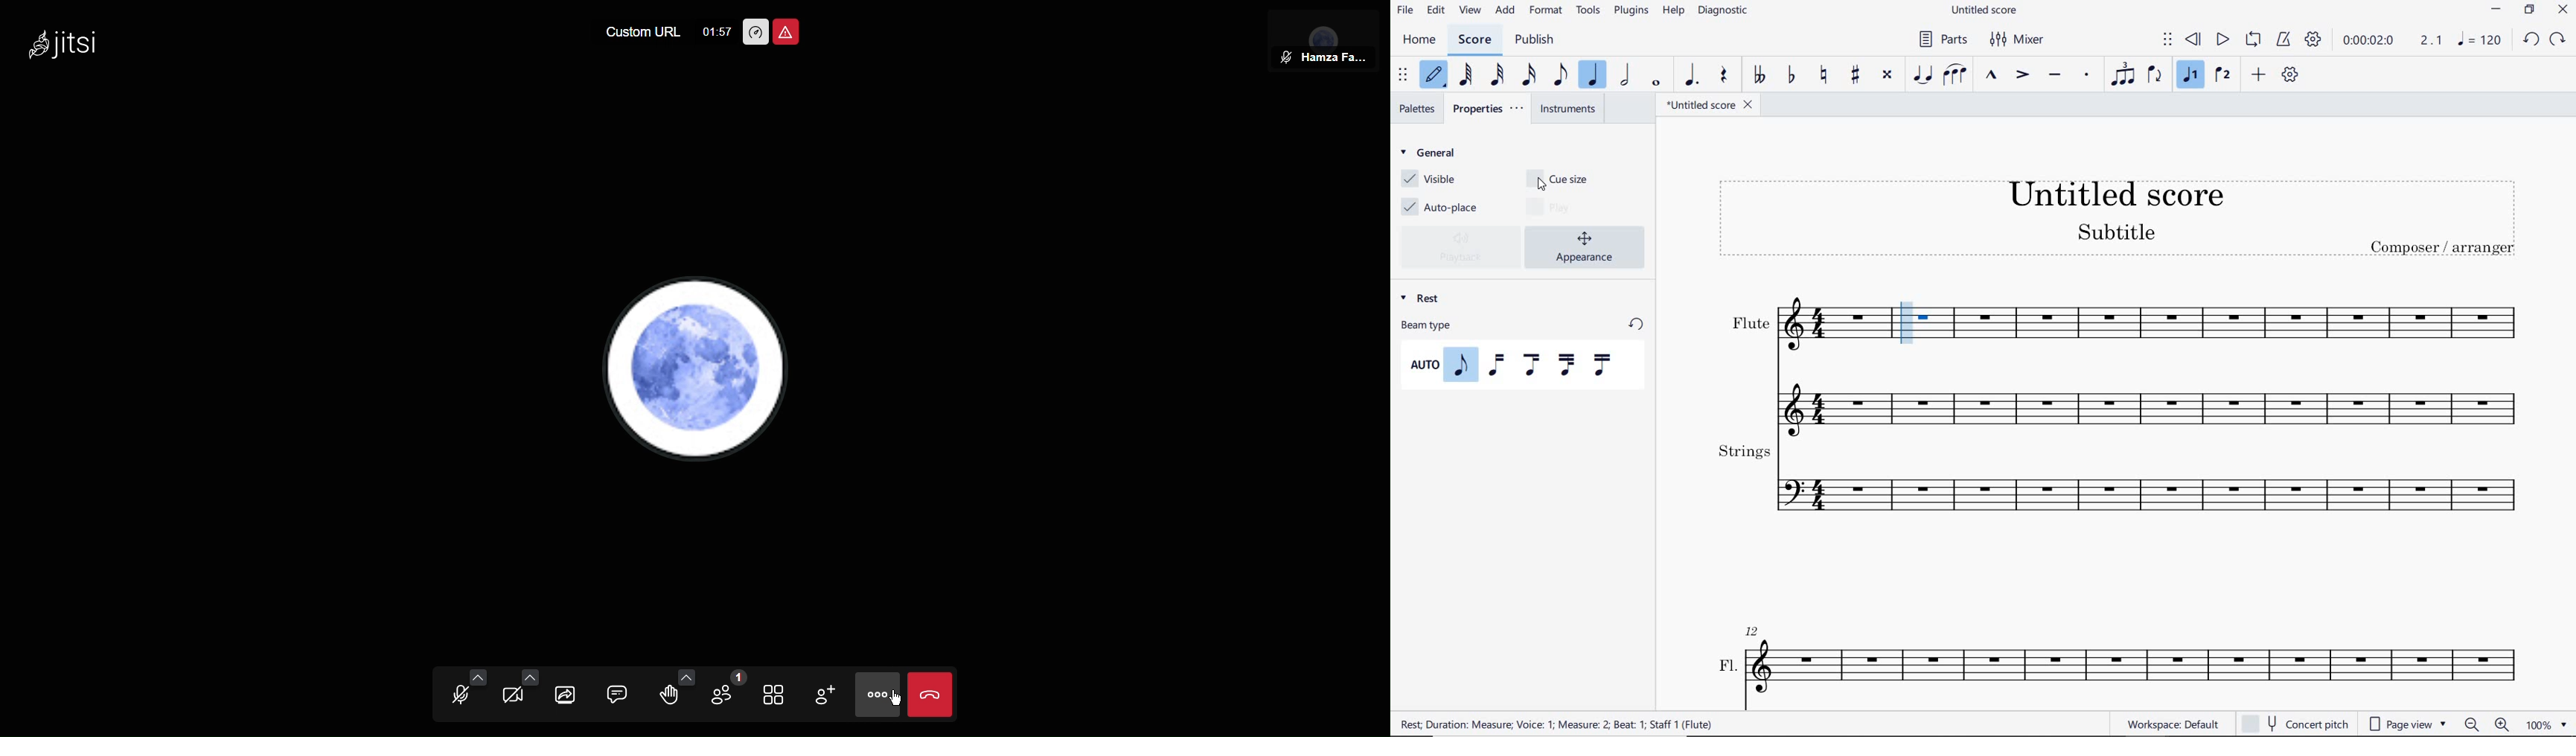  Describe the element at coordinates (1908, 322) in the screenshot. I see `EDITOR` at that location.